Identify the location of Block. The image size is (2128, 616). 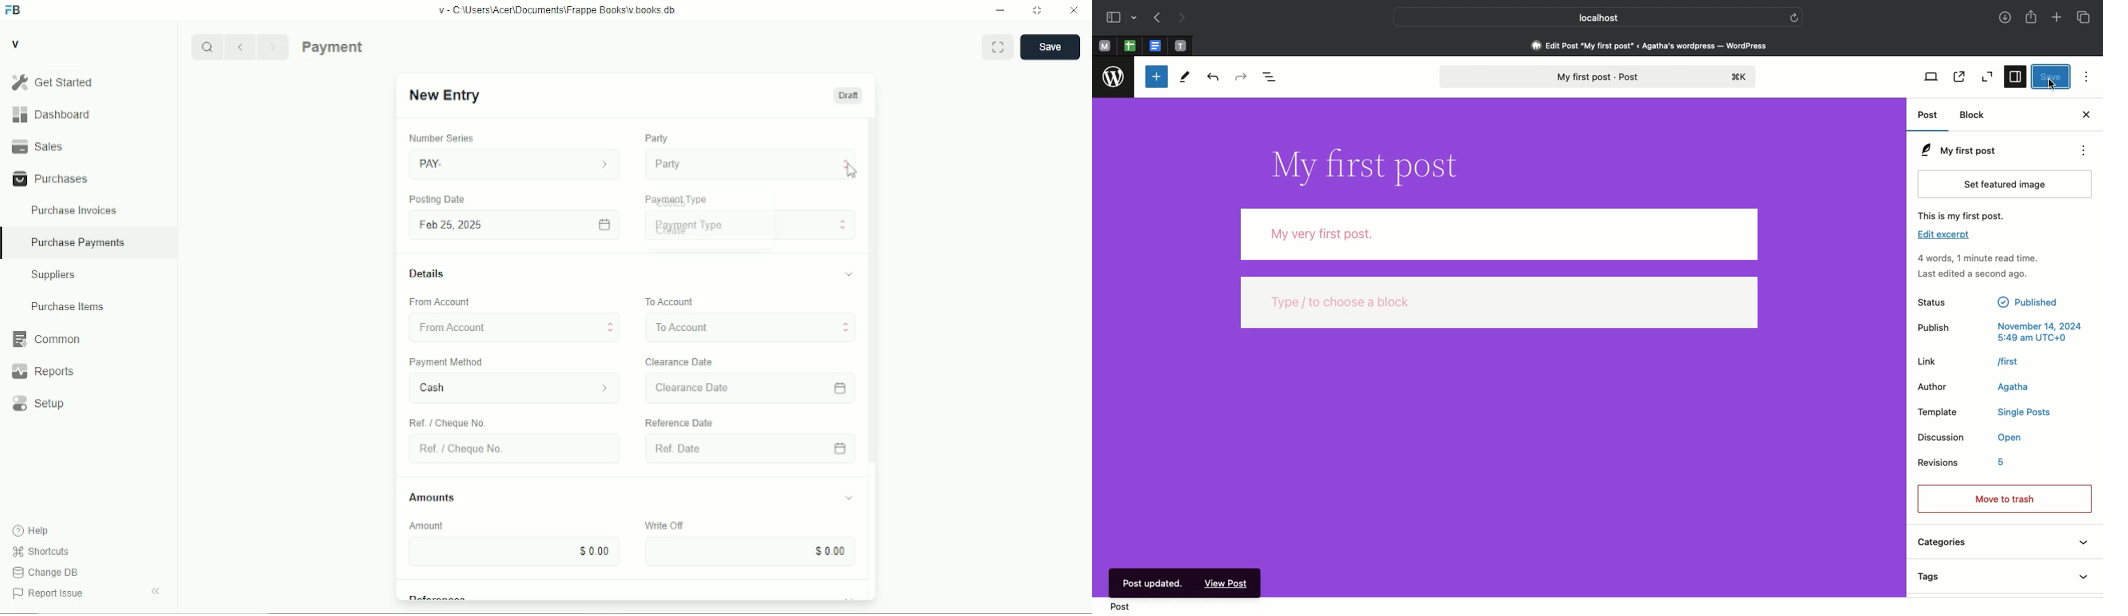
(1976, 115).